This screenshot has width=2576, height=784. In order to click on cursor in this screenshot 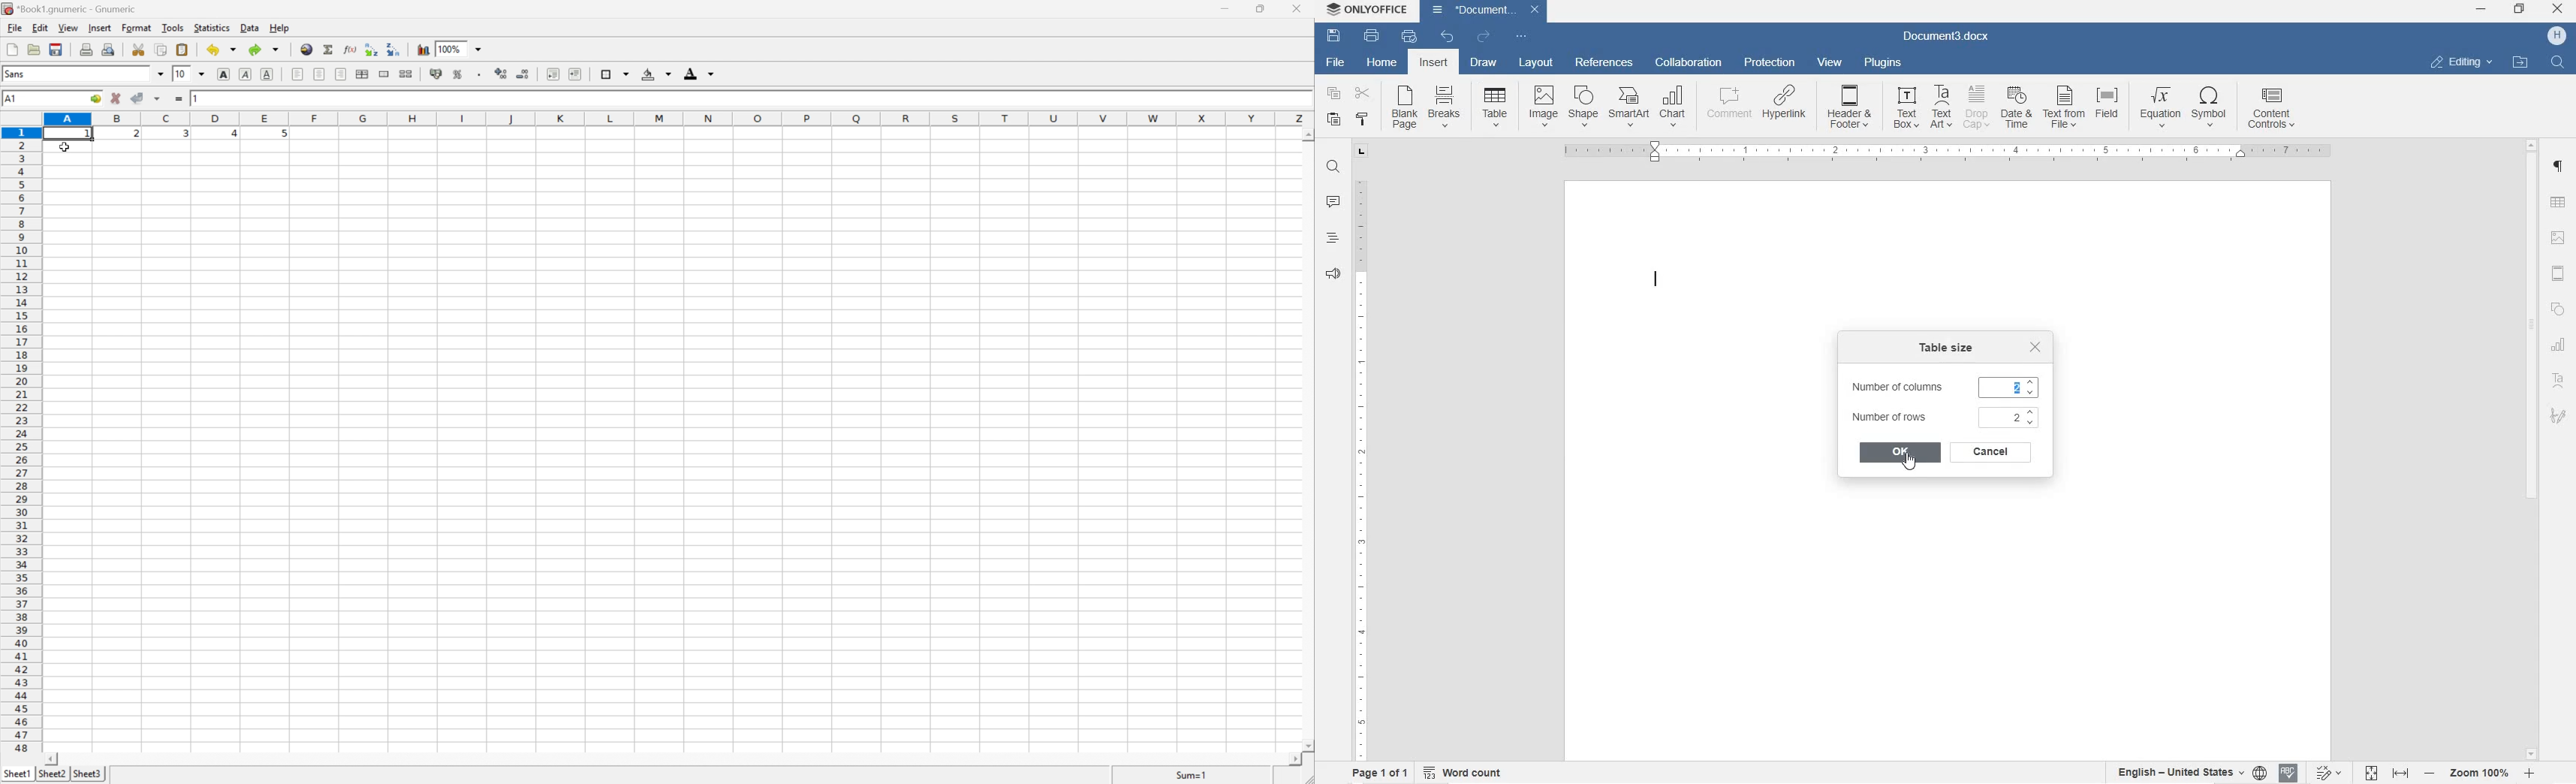, I will do `click(63, 148)`.